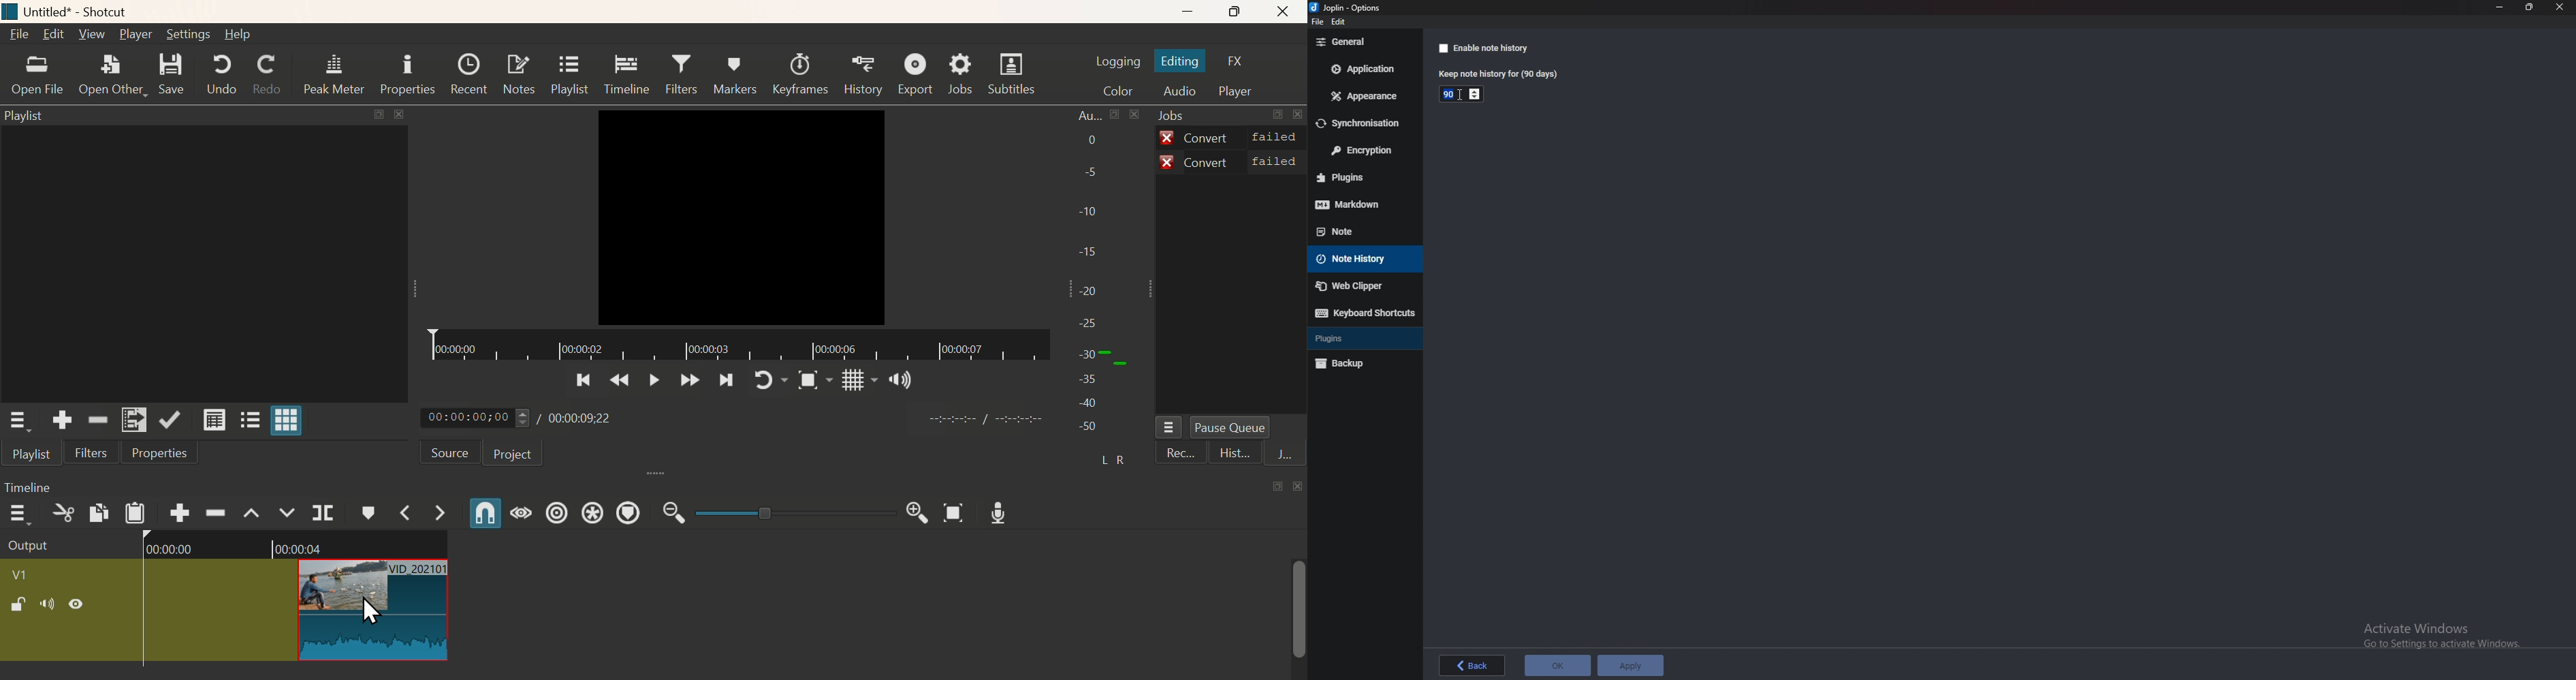  Describe the element at coordinates (1364, 68) in the screenshot. I see `Application` at that location.